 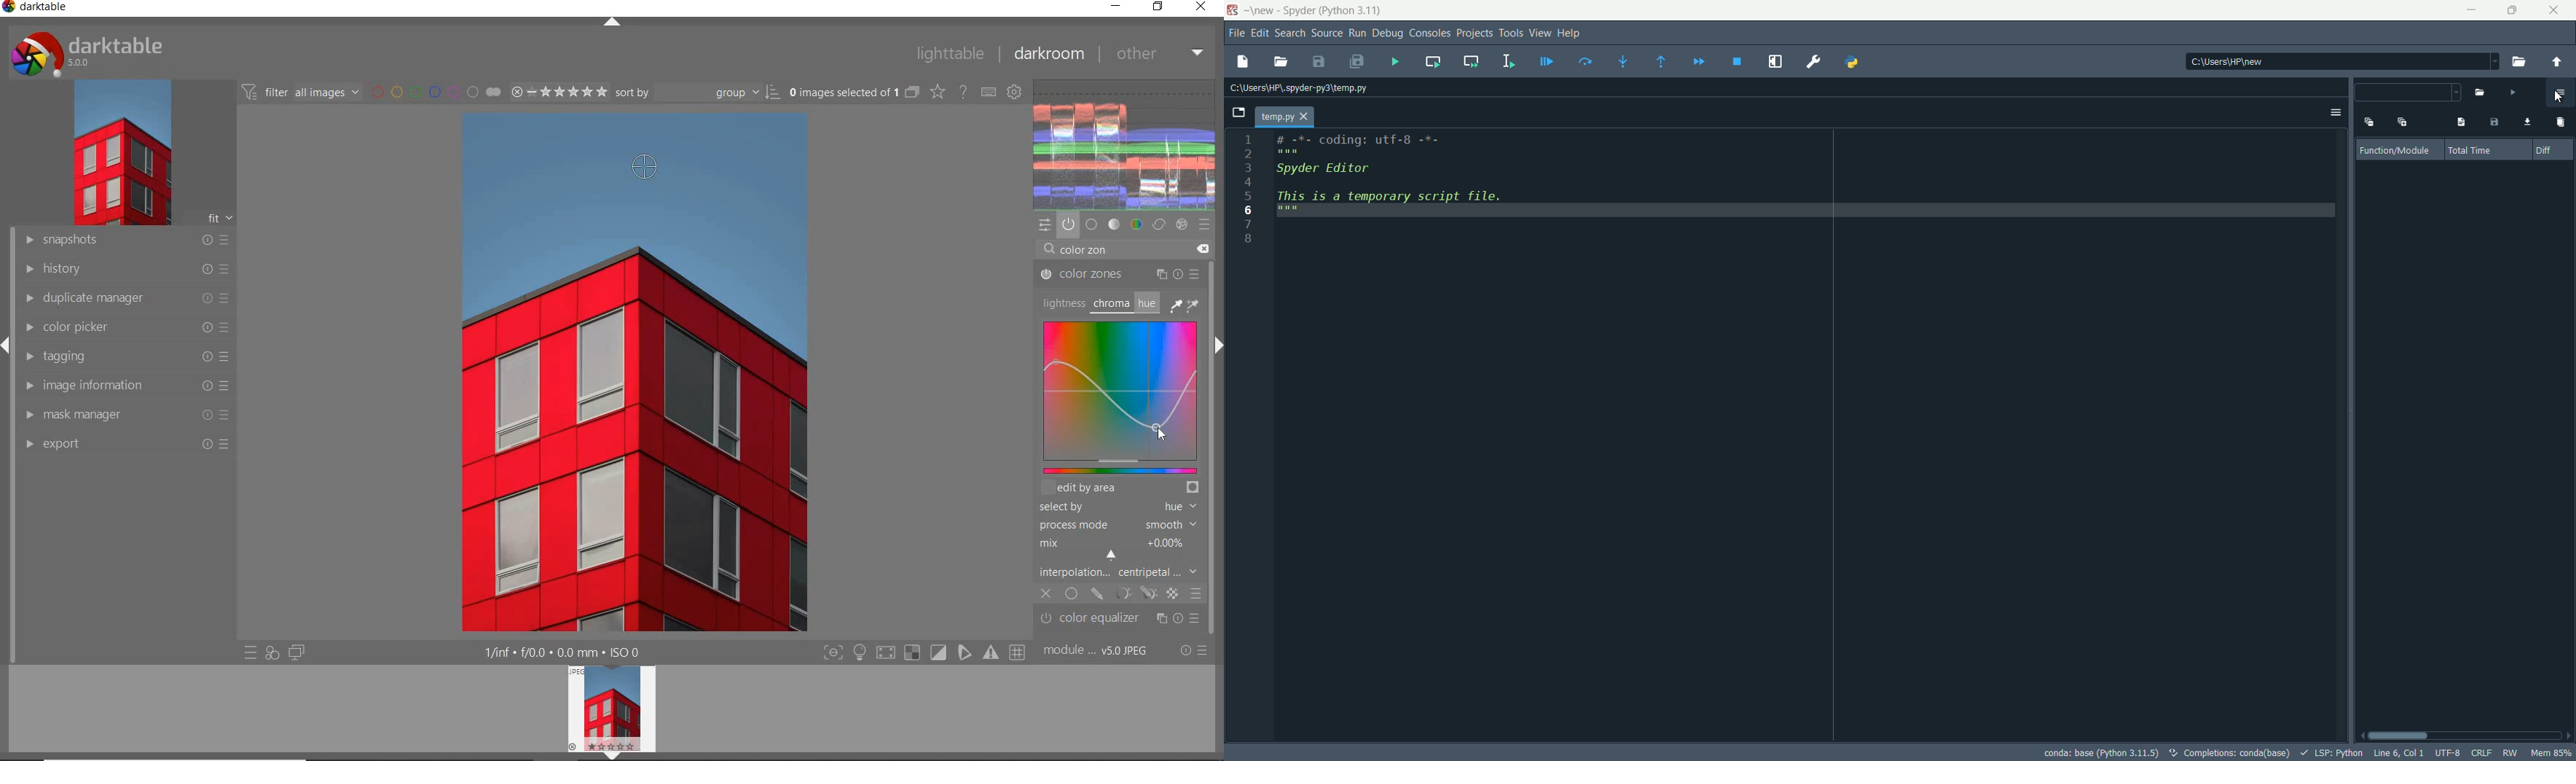 I want to click on selected Image range rating, so click(x=559, y=91).